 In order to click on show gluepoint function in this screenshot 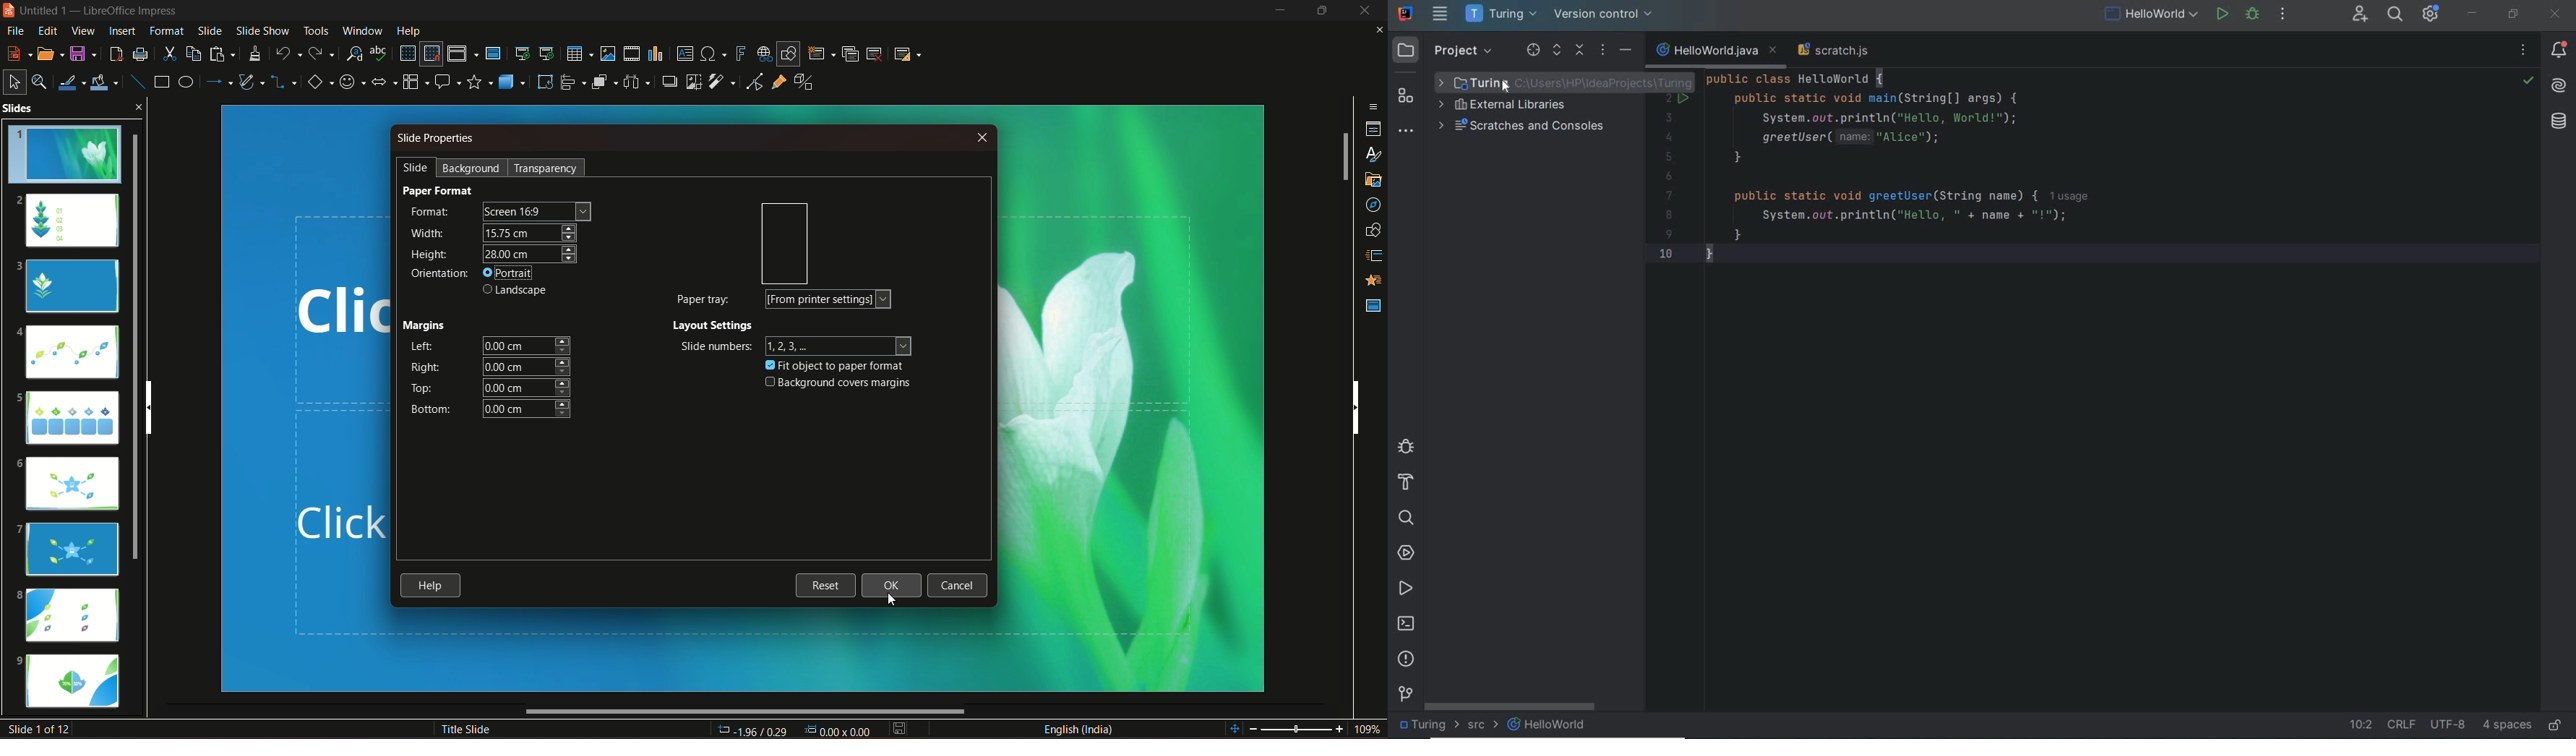, I will do `click(778, 83)`.